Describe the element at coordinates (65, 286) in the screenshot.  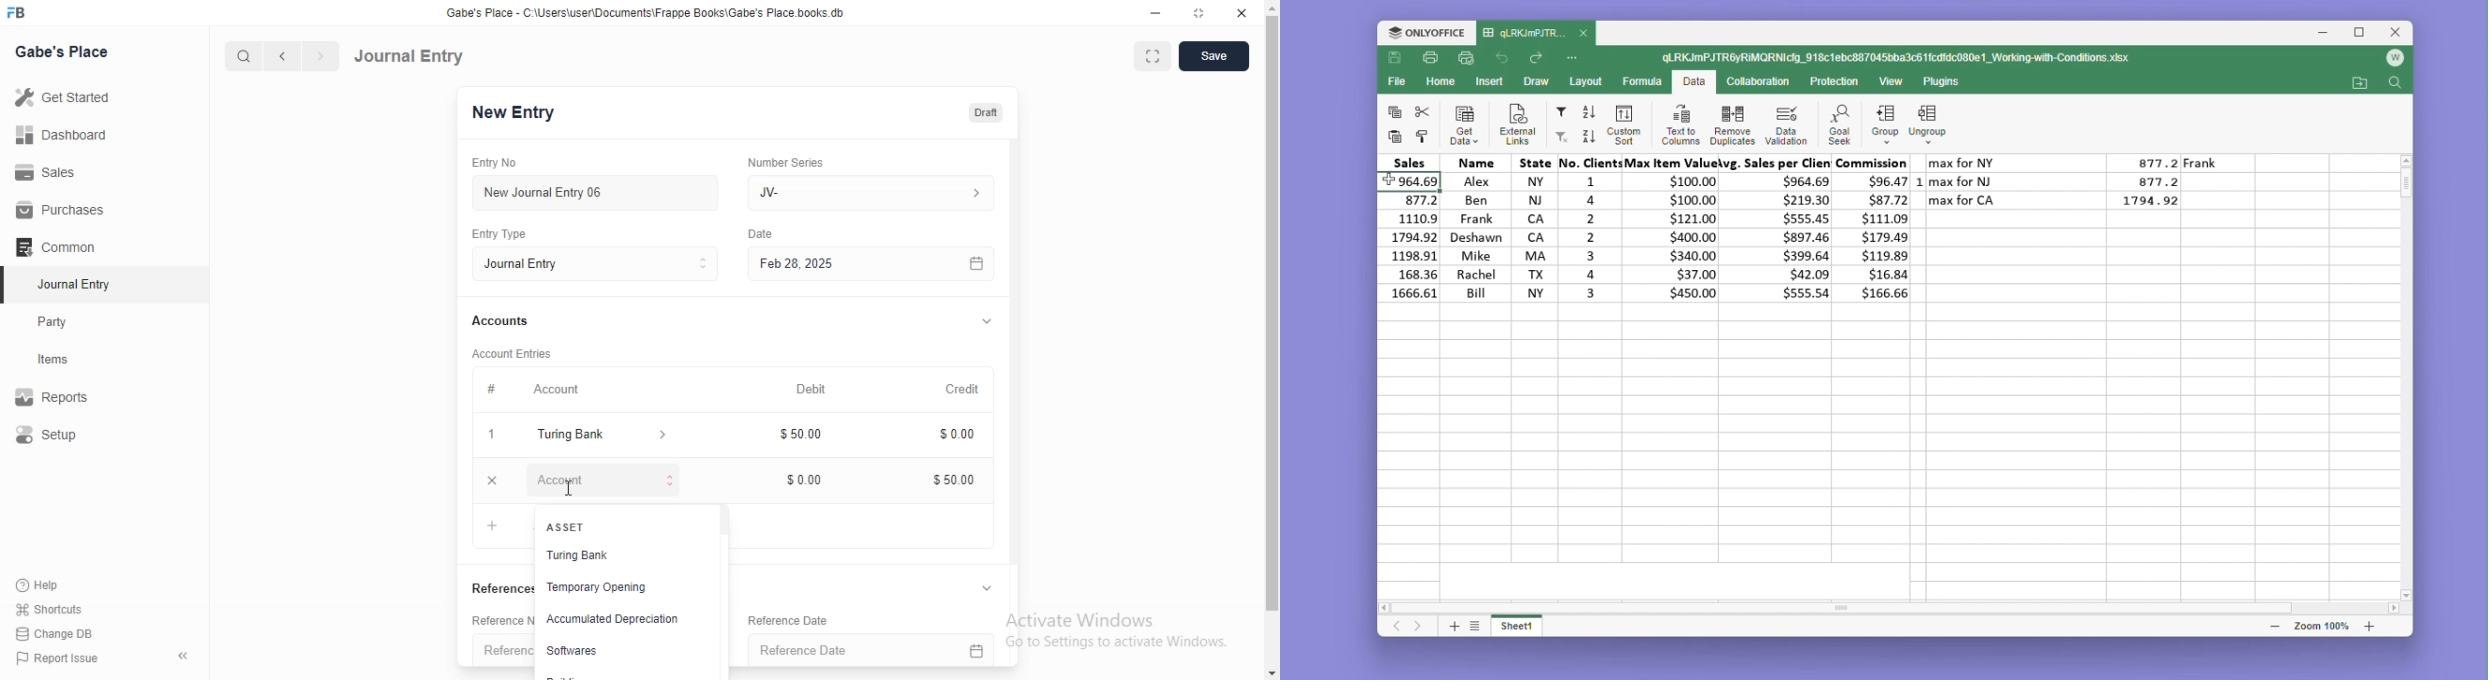
I see `Journal Entry` at that location.